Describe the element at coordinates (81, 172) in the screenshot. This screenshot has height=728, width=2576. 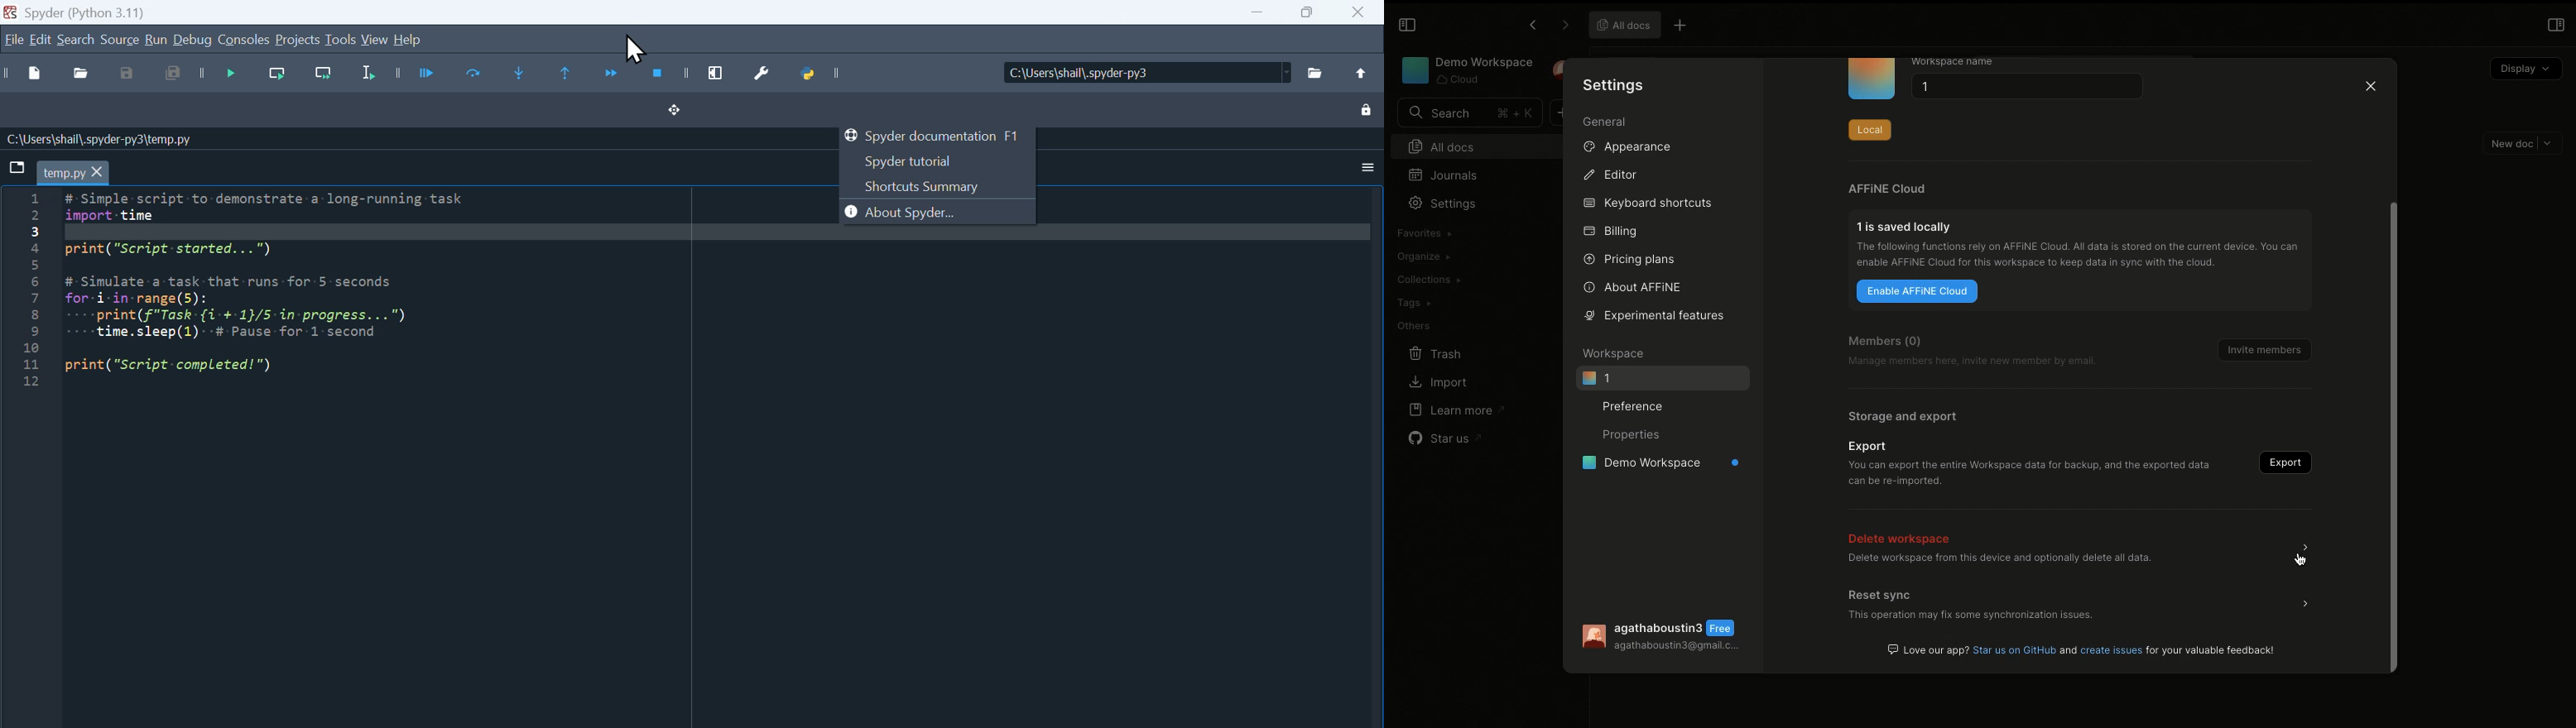
I see `Filename` at that location.